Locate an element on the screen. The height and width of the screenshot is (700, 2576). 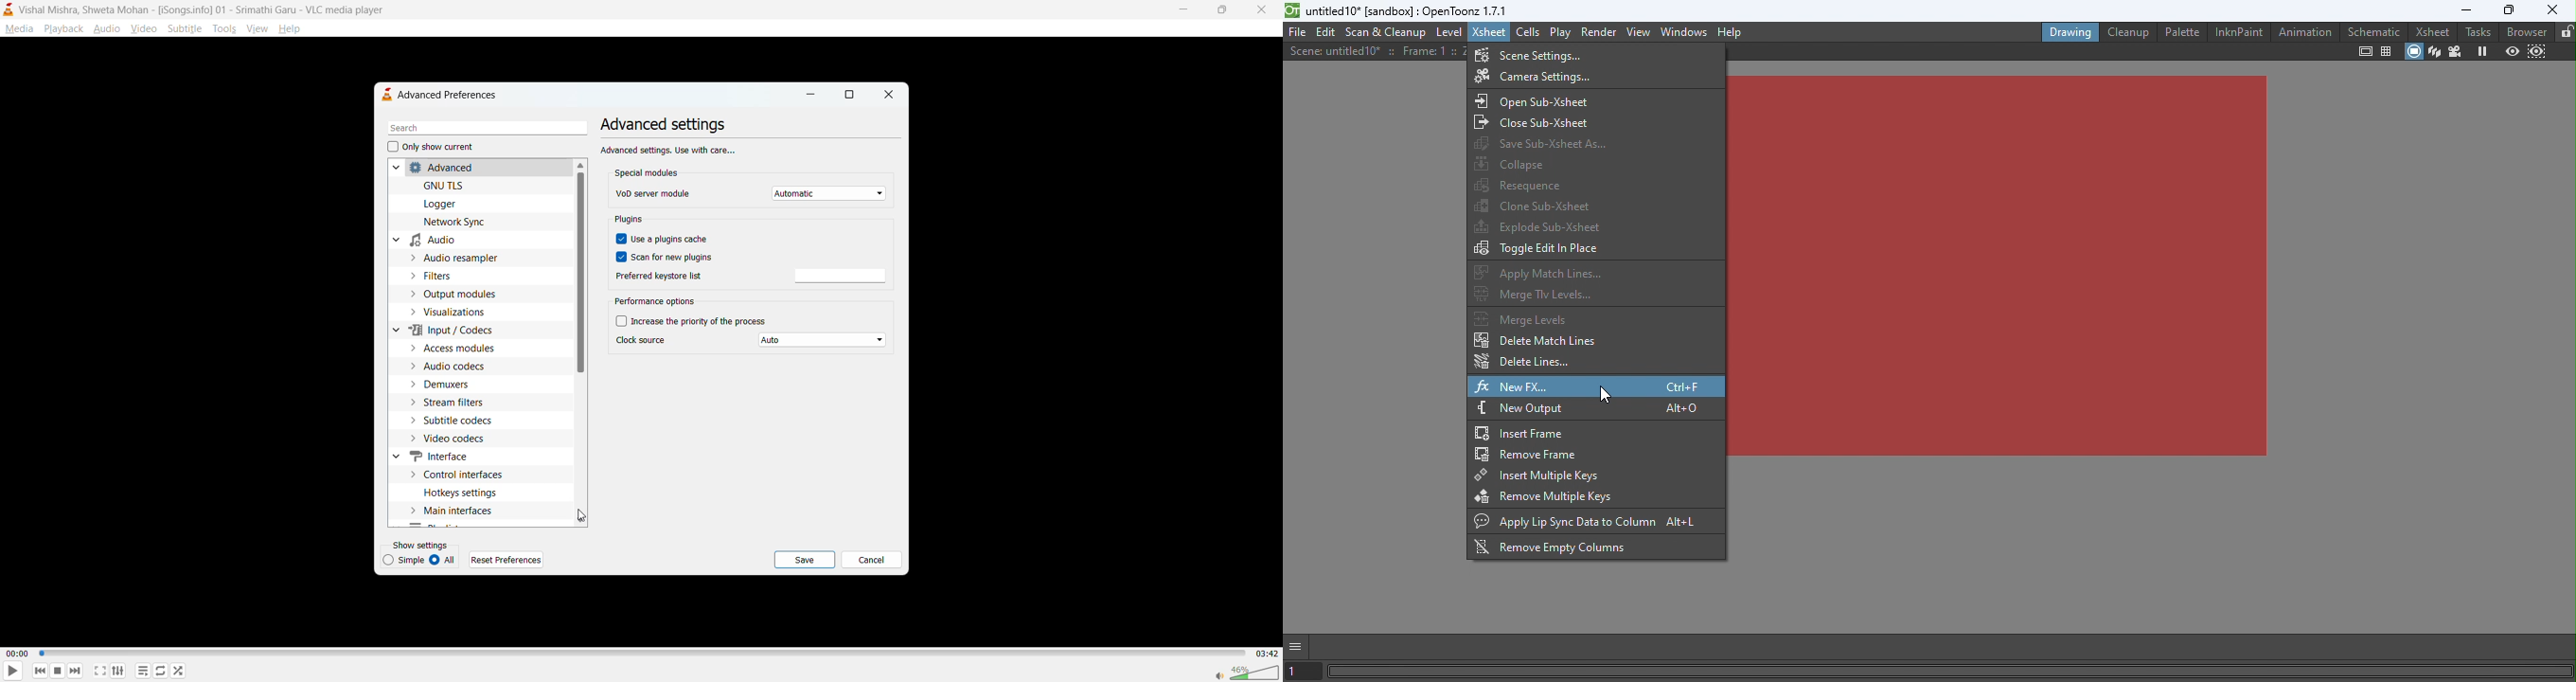
clock source dropdown is located at coordinates (824, 341).